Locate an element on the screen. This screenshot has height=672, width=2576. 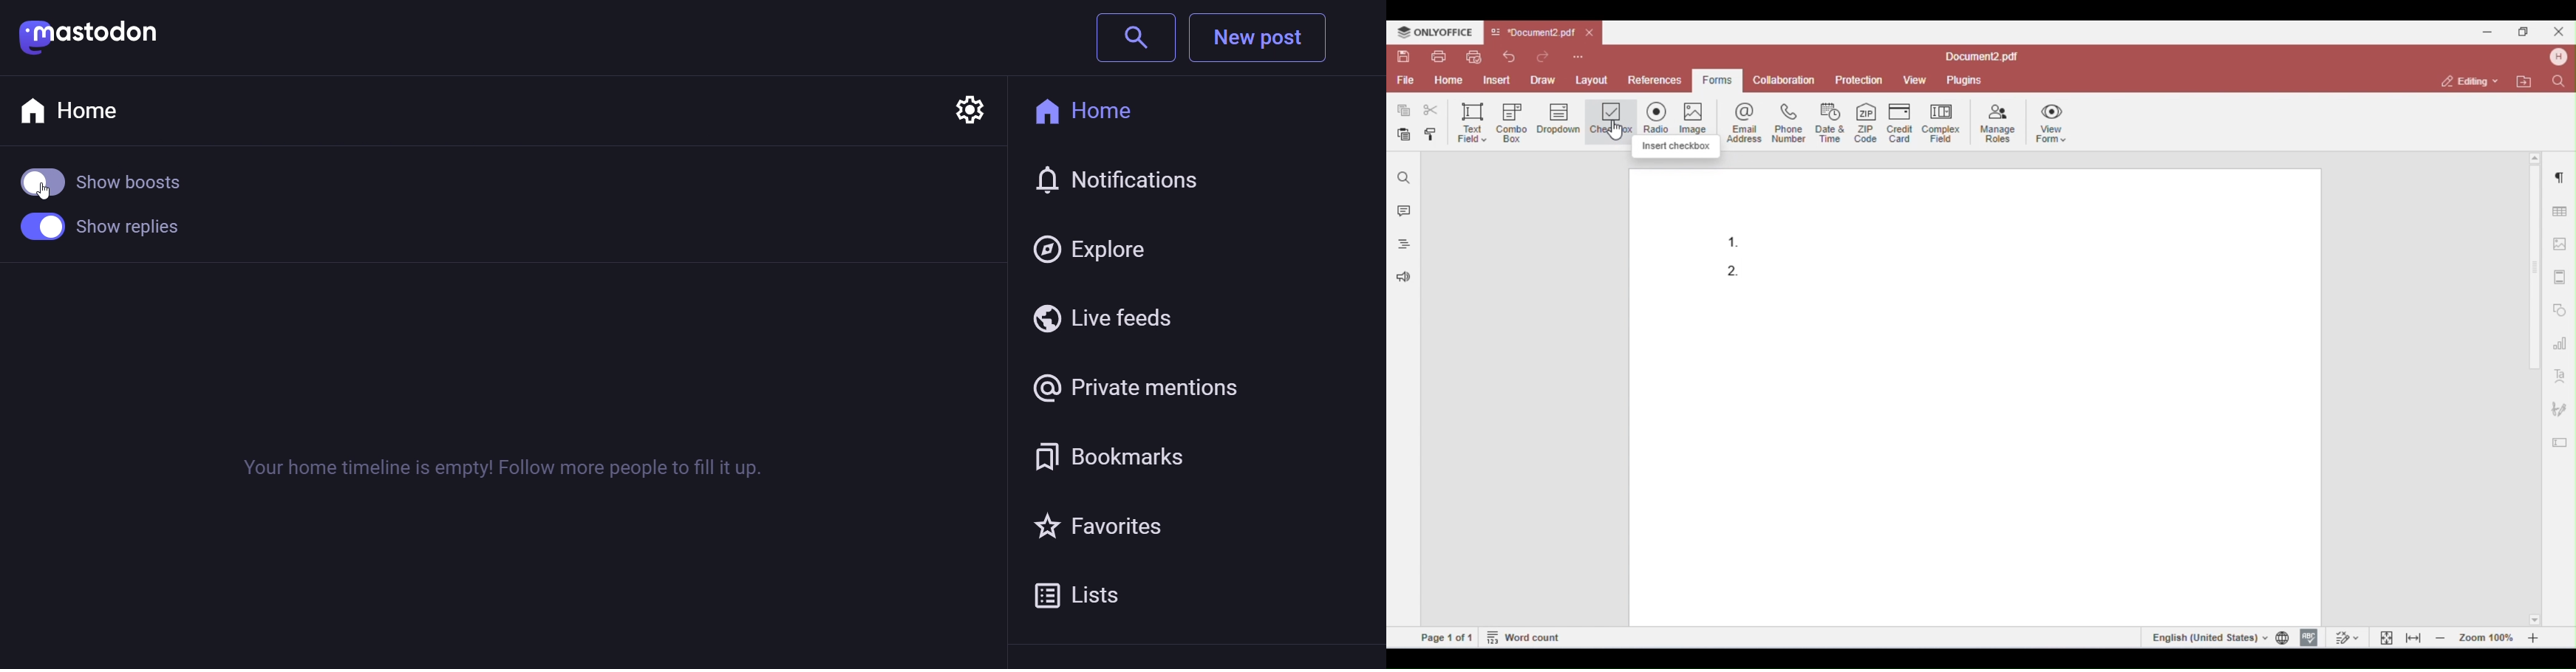
search is located at coordinates (1137, 38).